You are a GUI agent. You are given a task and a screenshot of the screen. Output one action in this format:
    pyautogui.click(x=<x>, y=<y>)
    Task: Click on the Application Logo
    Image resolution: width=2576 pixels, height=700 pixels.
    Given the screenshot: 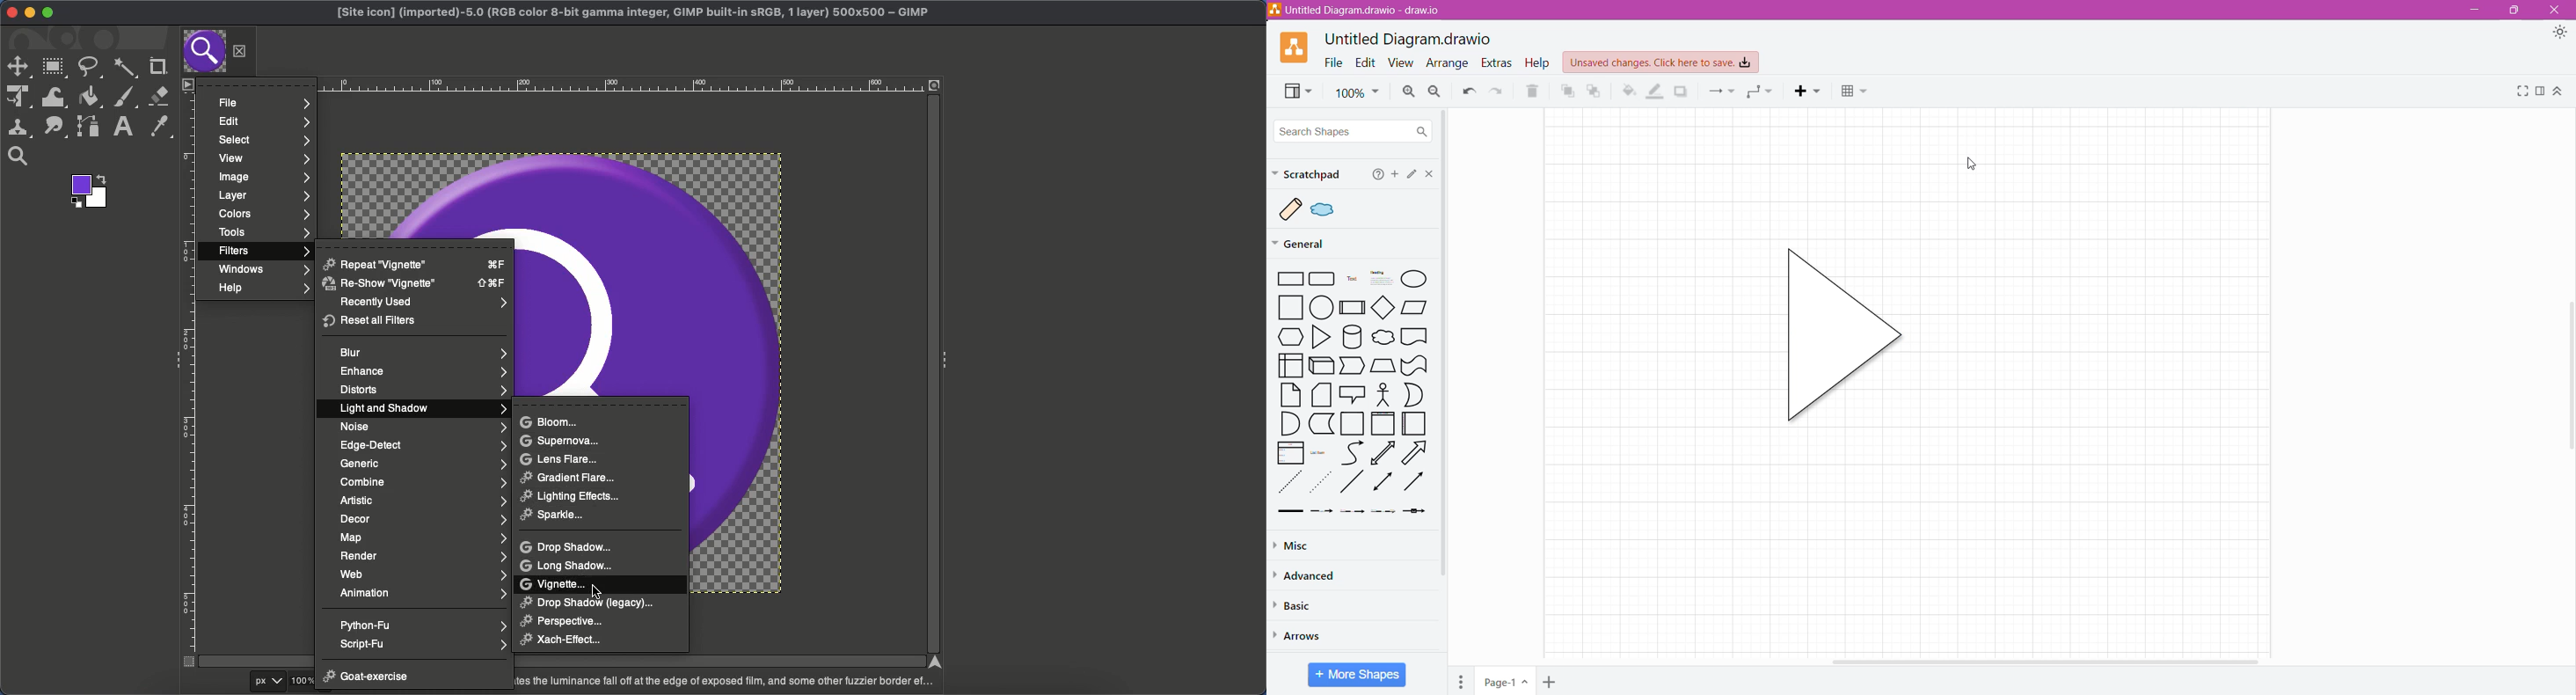 What is the action you would take?
    pyautogui.click(x=1288, y=48)
    